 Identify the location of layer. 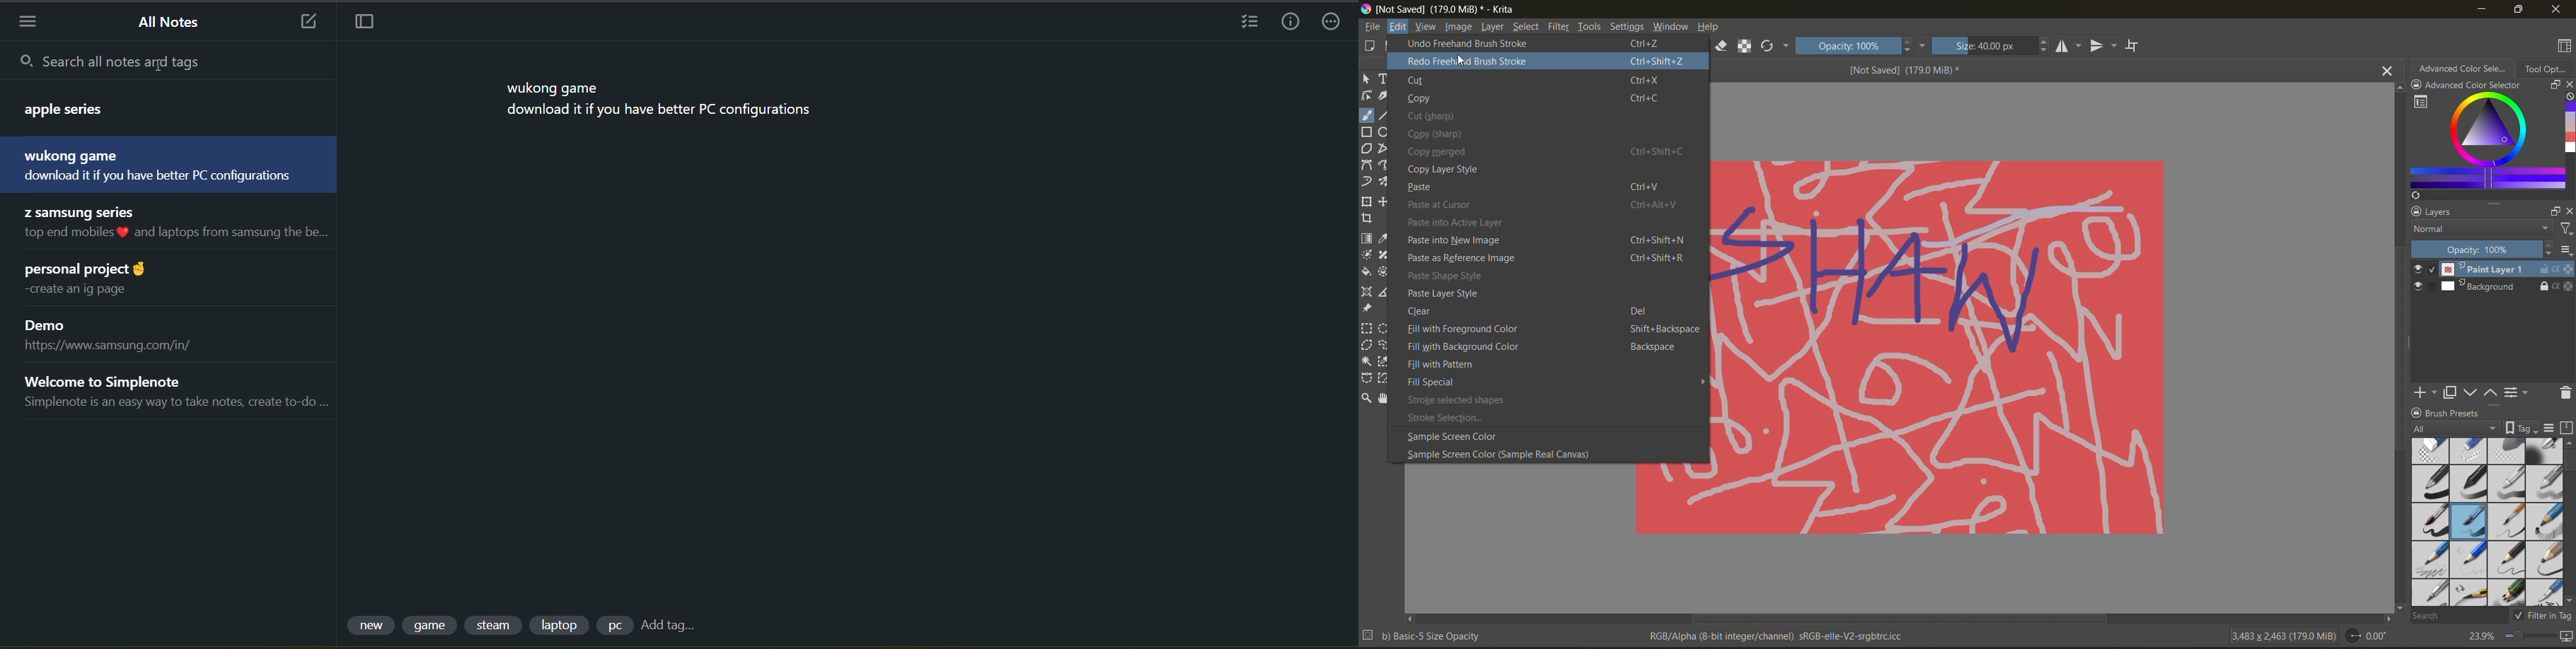
(1492, 27).